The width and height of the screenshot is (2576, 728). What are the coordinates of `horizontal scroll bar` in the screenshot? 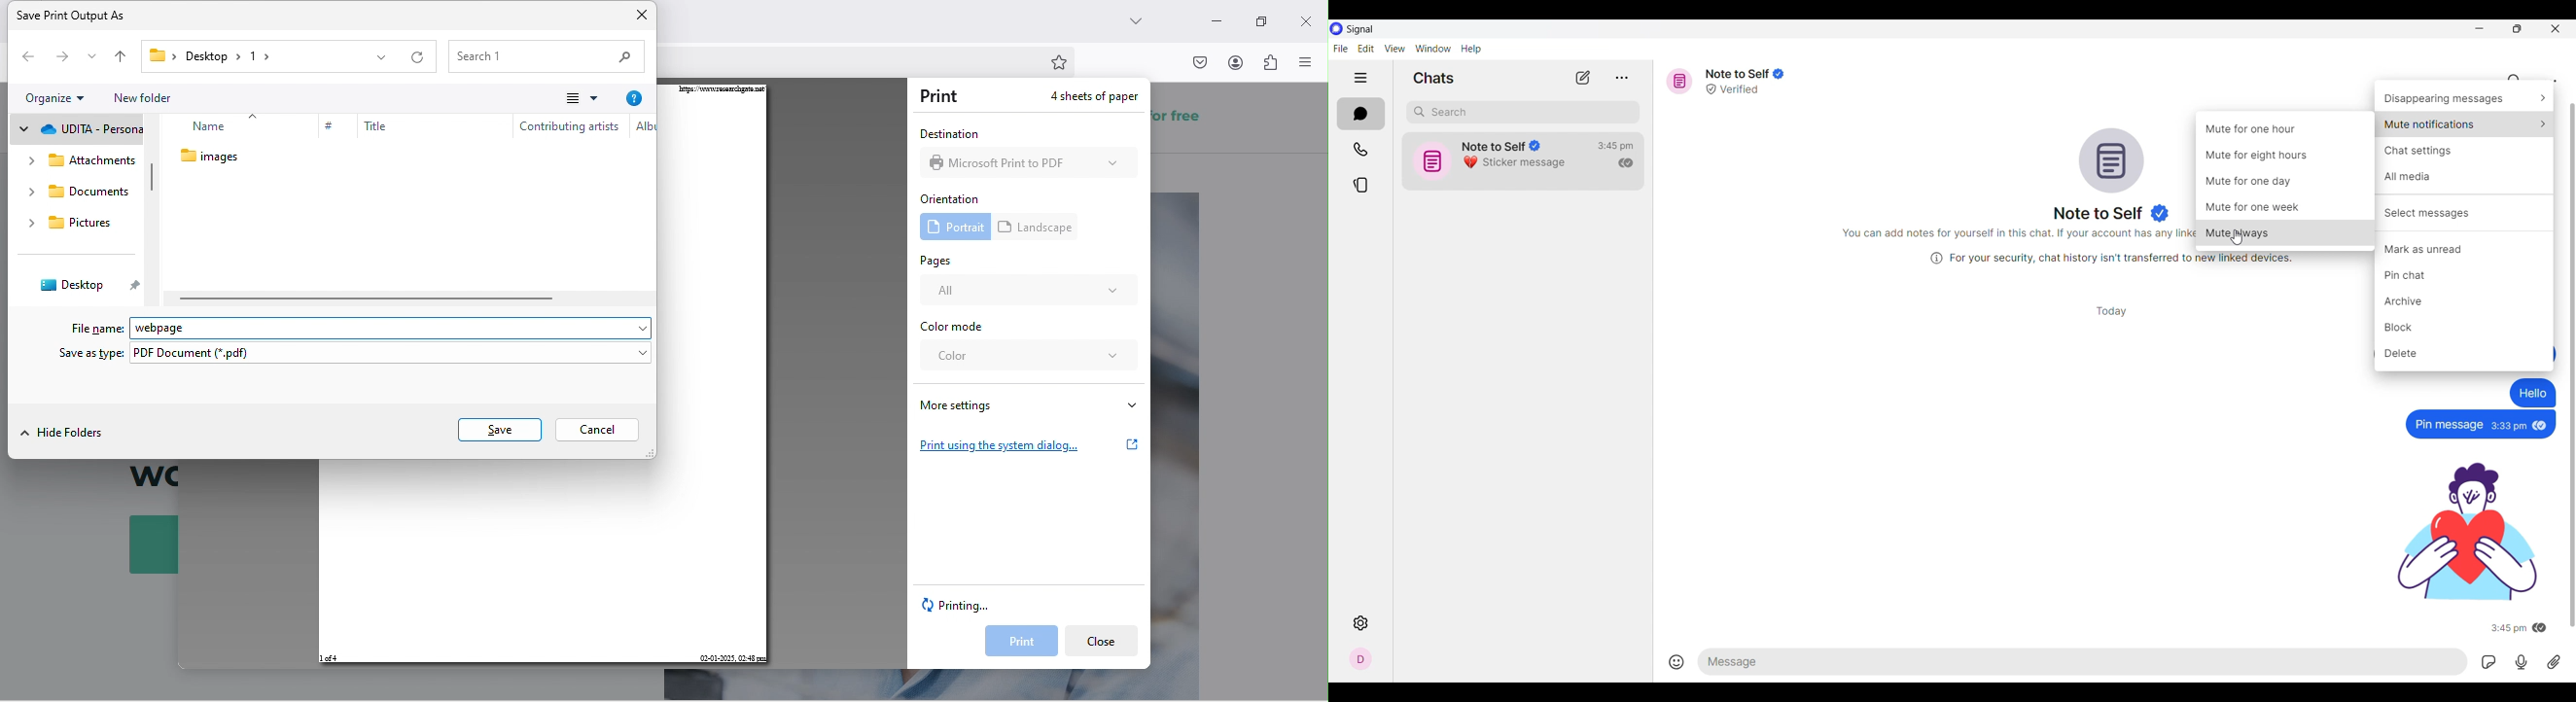 It's located at (366, 298).